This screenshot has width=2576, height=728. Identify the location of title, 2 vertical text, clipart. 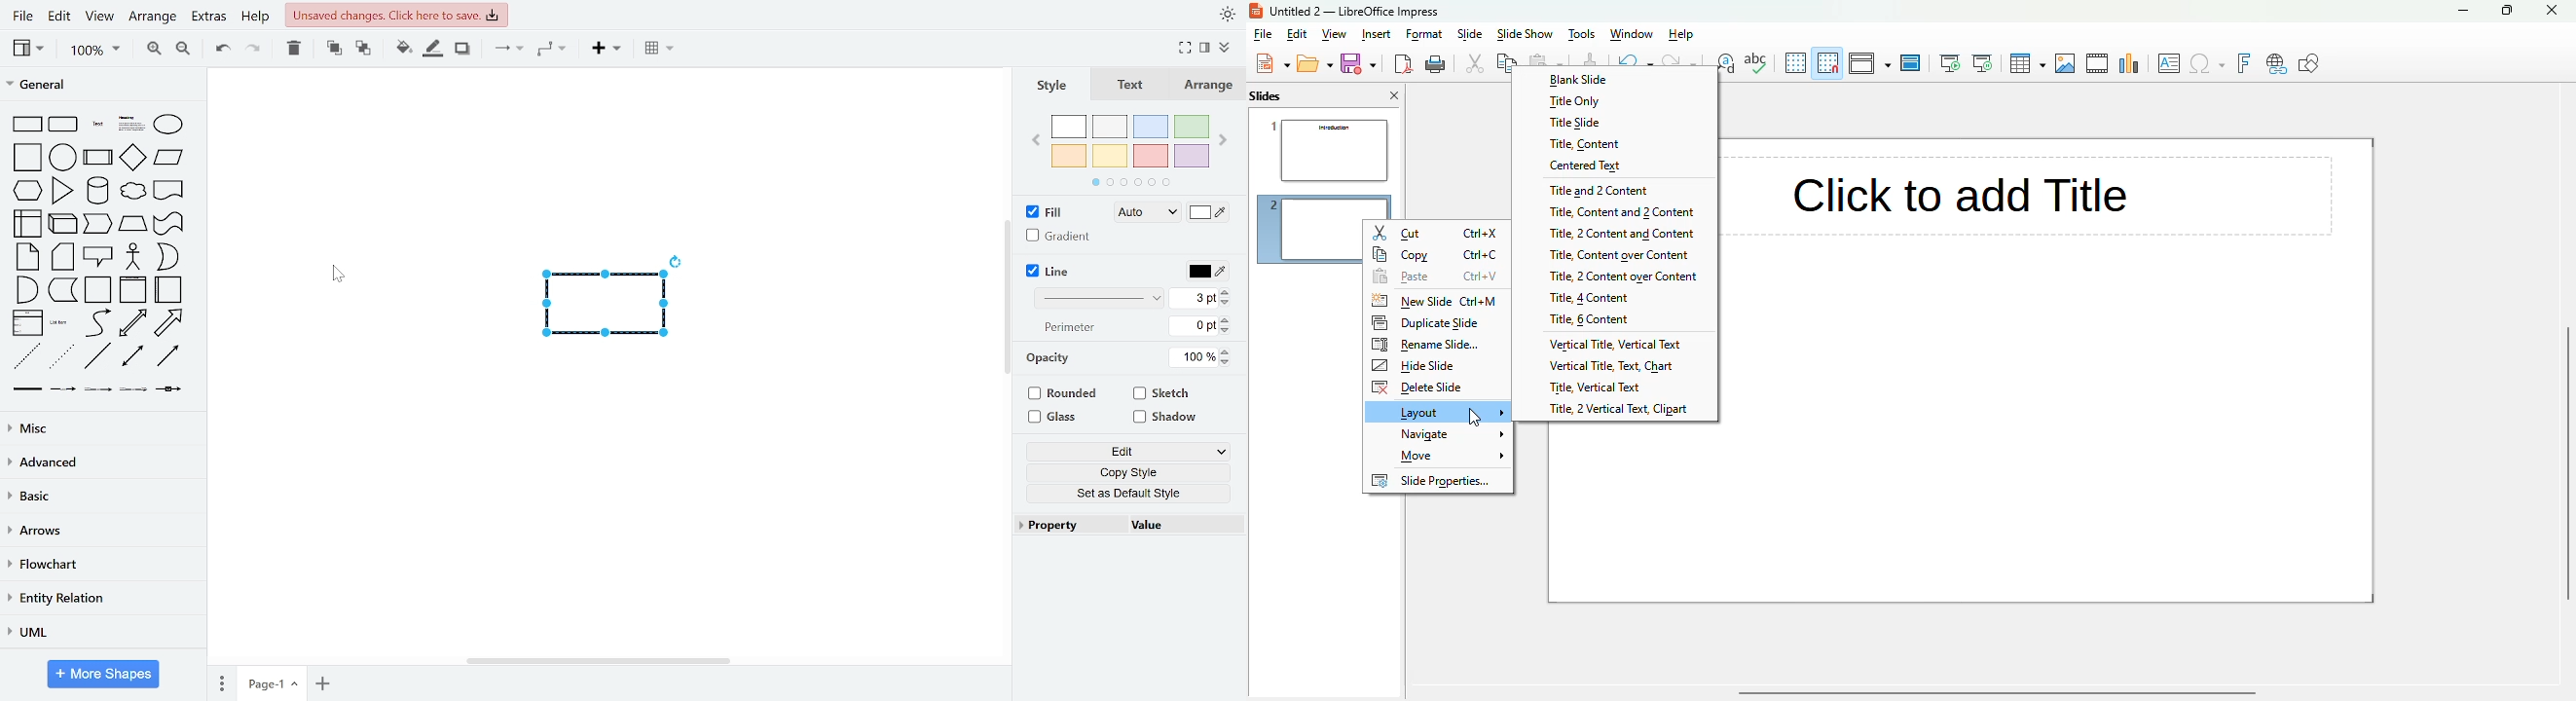
(1616, 410).